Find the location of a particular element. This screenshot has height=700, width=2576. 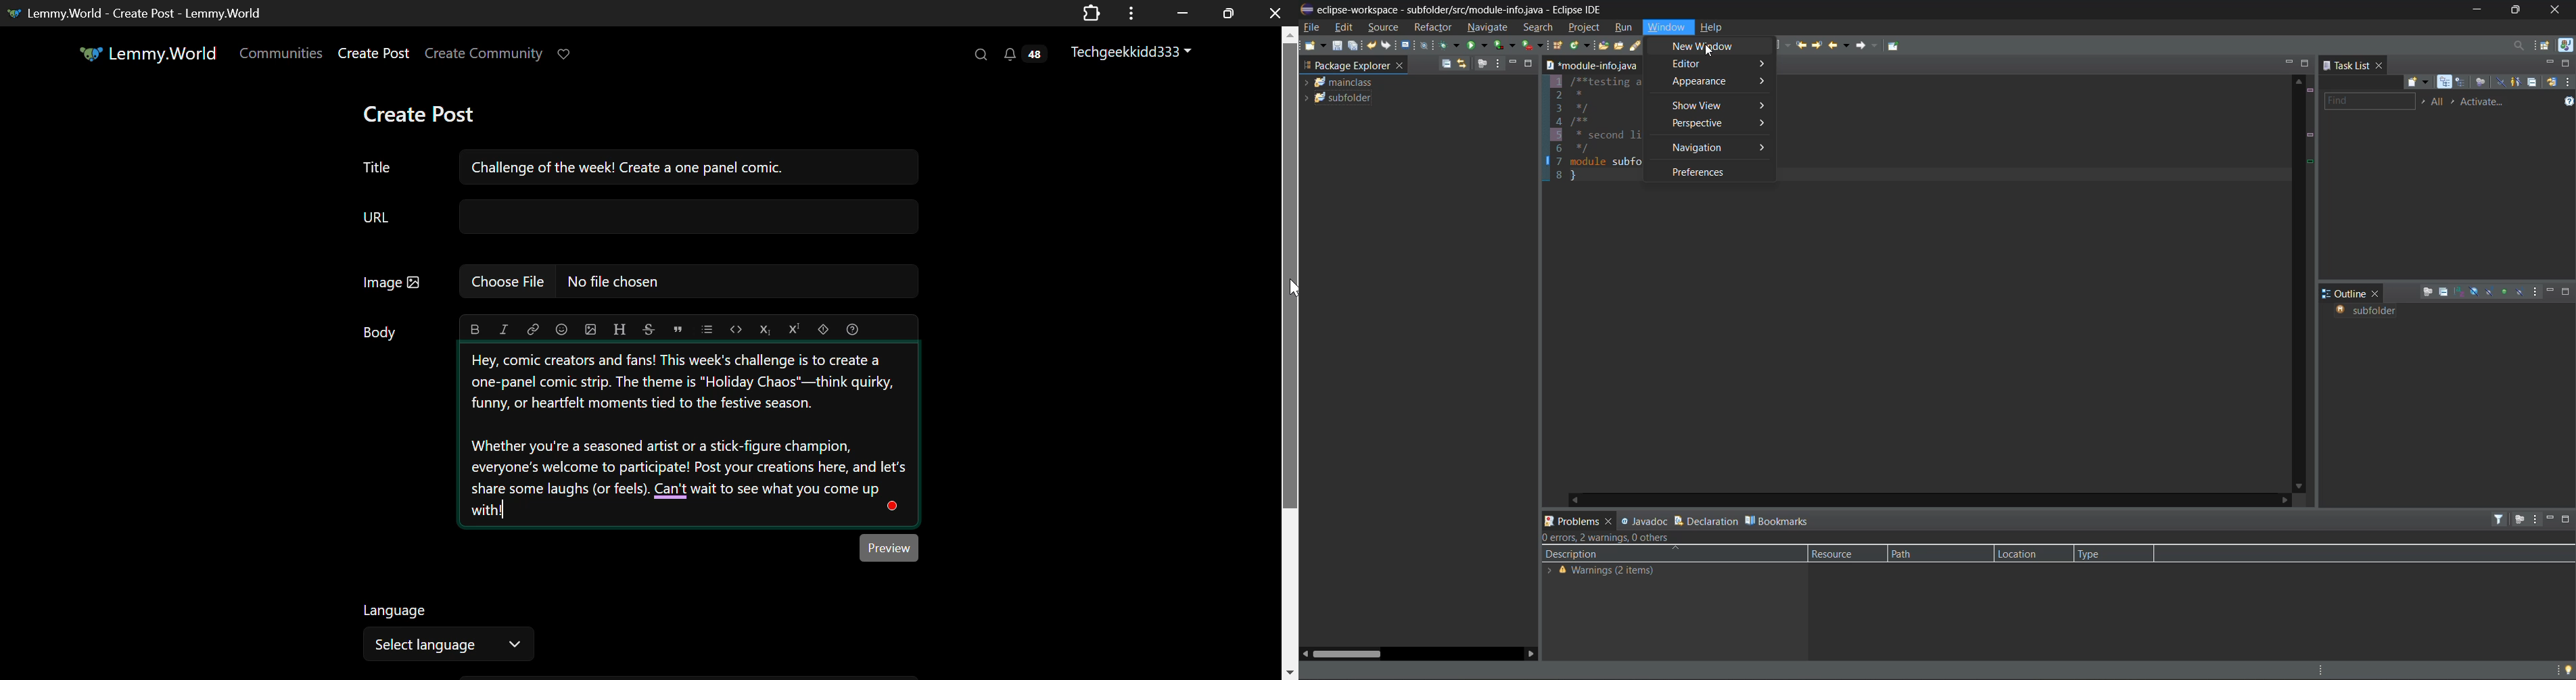

appearance is located at coordinates (1721, 83).